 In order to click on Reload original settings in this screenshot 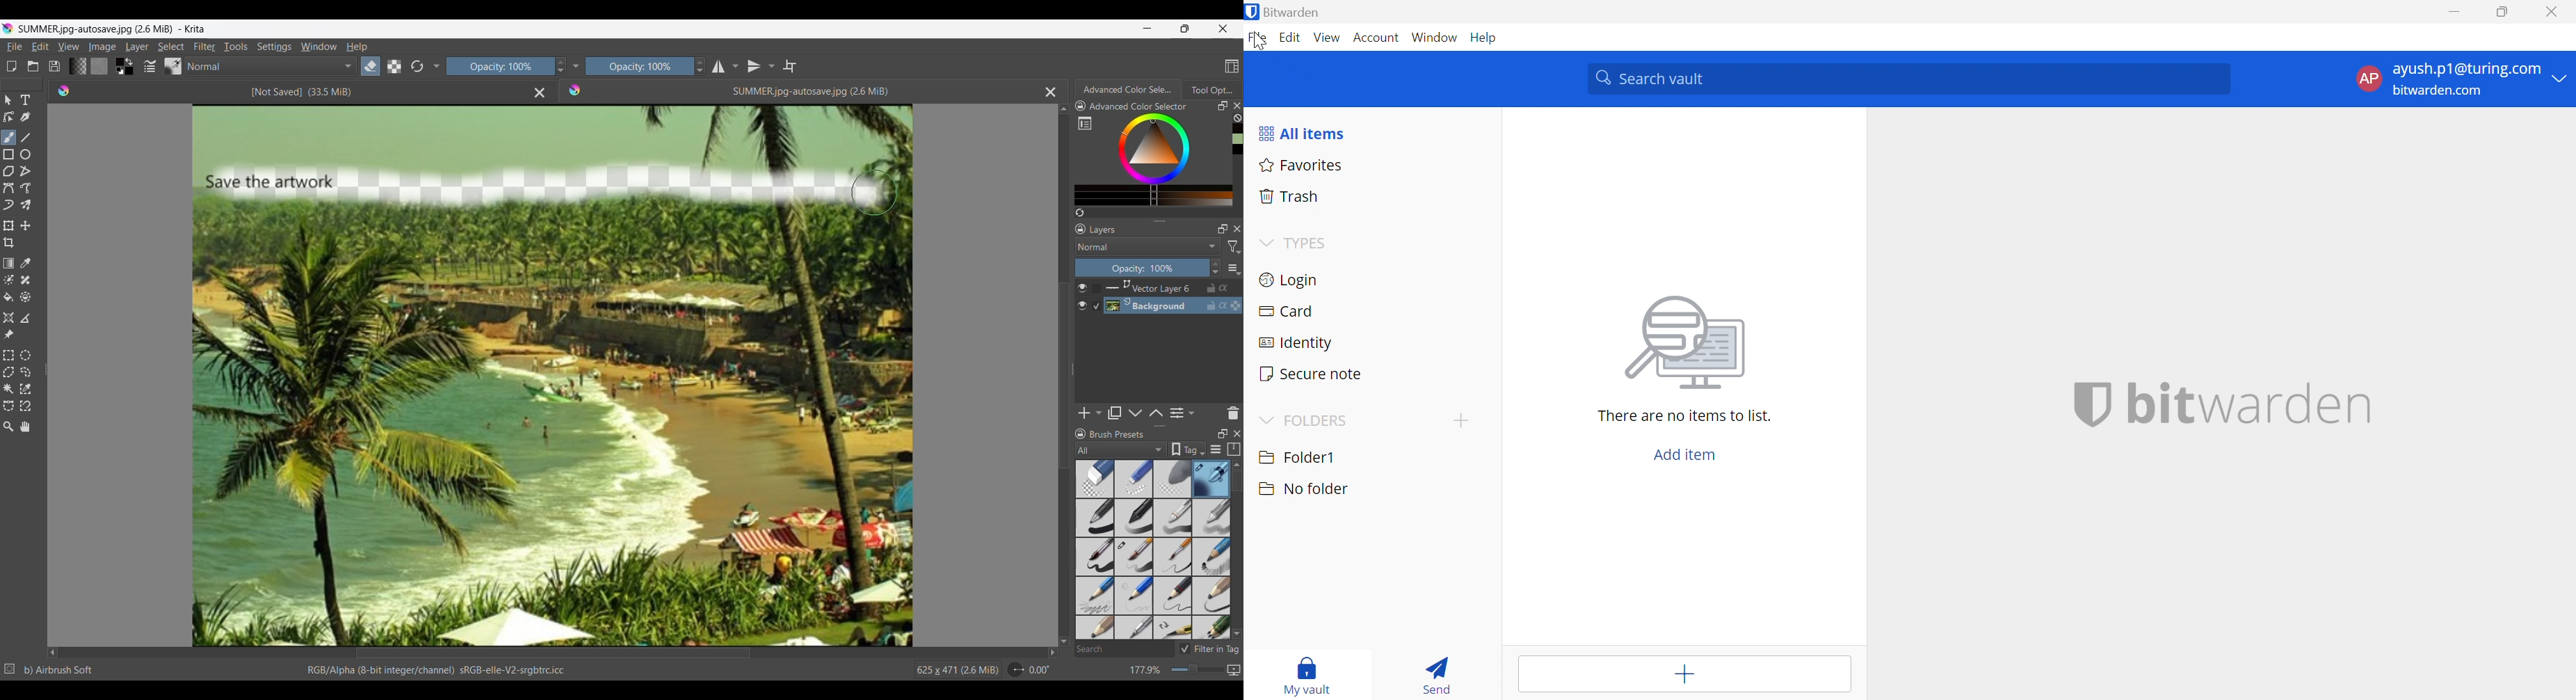, I will do `click(417, 66)`.